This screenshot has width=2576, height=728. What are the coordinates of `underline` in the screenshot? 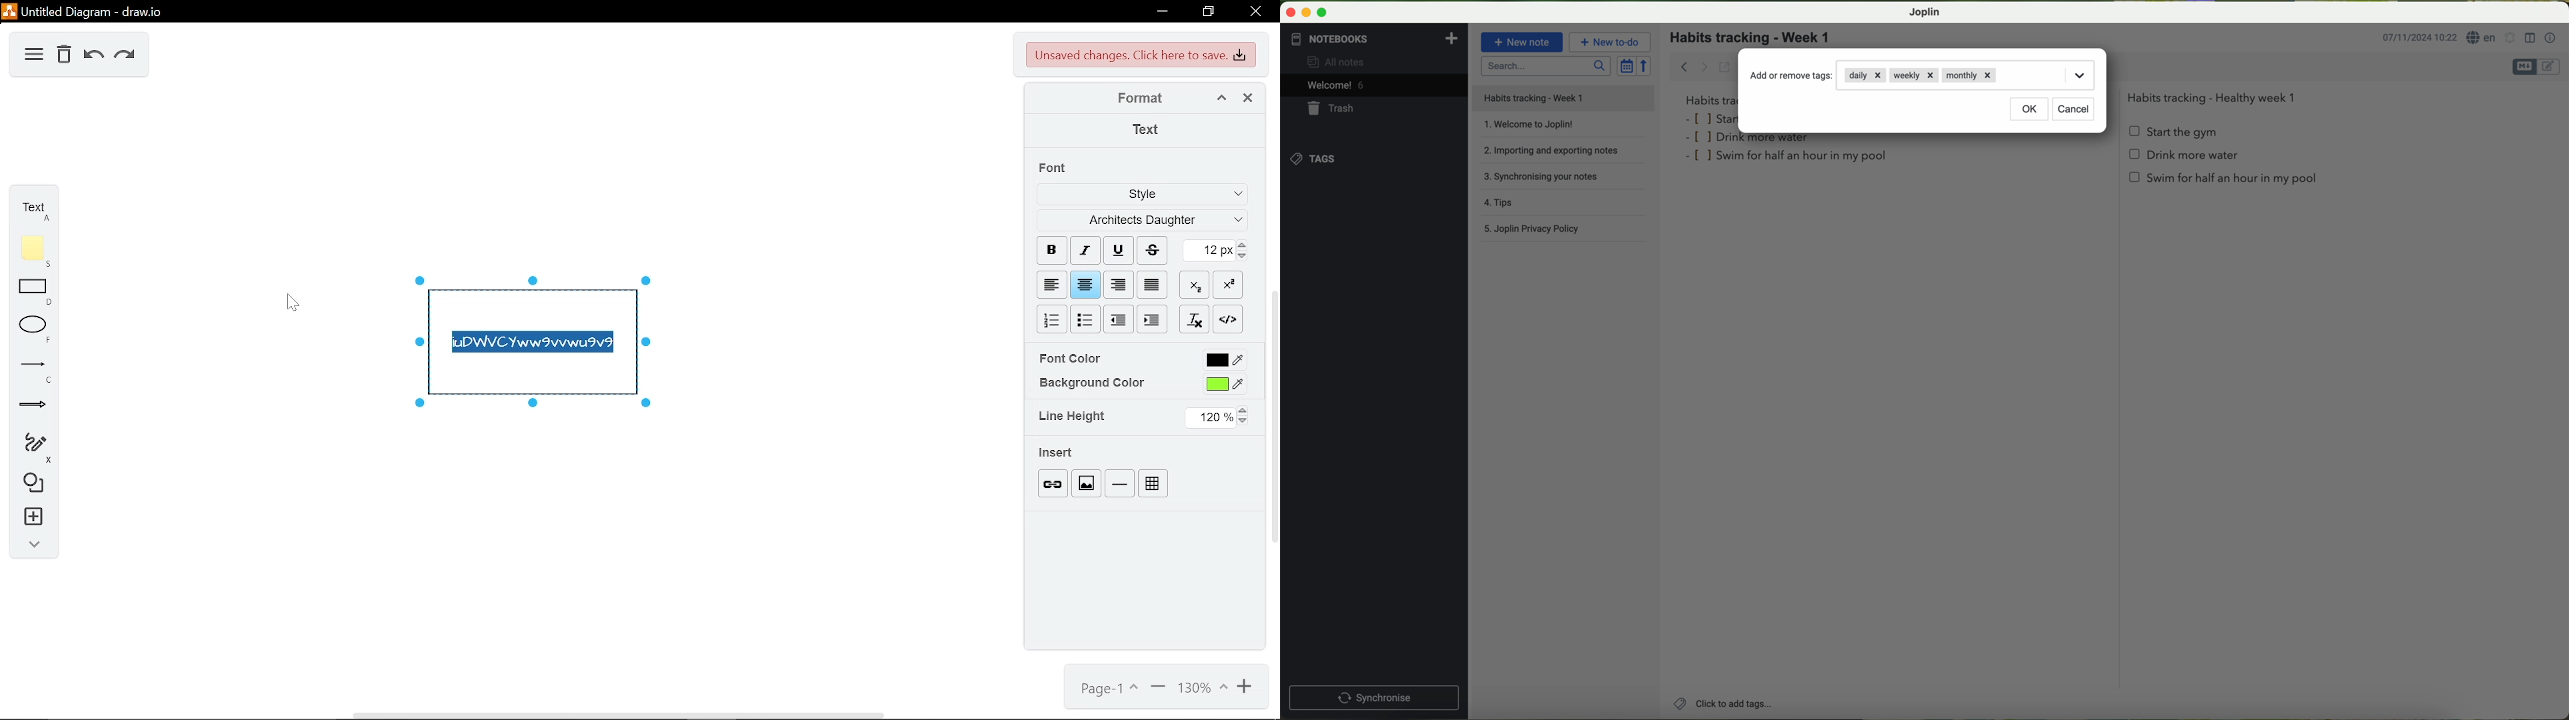 It's located at (1118, 251).